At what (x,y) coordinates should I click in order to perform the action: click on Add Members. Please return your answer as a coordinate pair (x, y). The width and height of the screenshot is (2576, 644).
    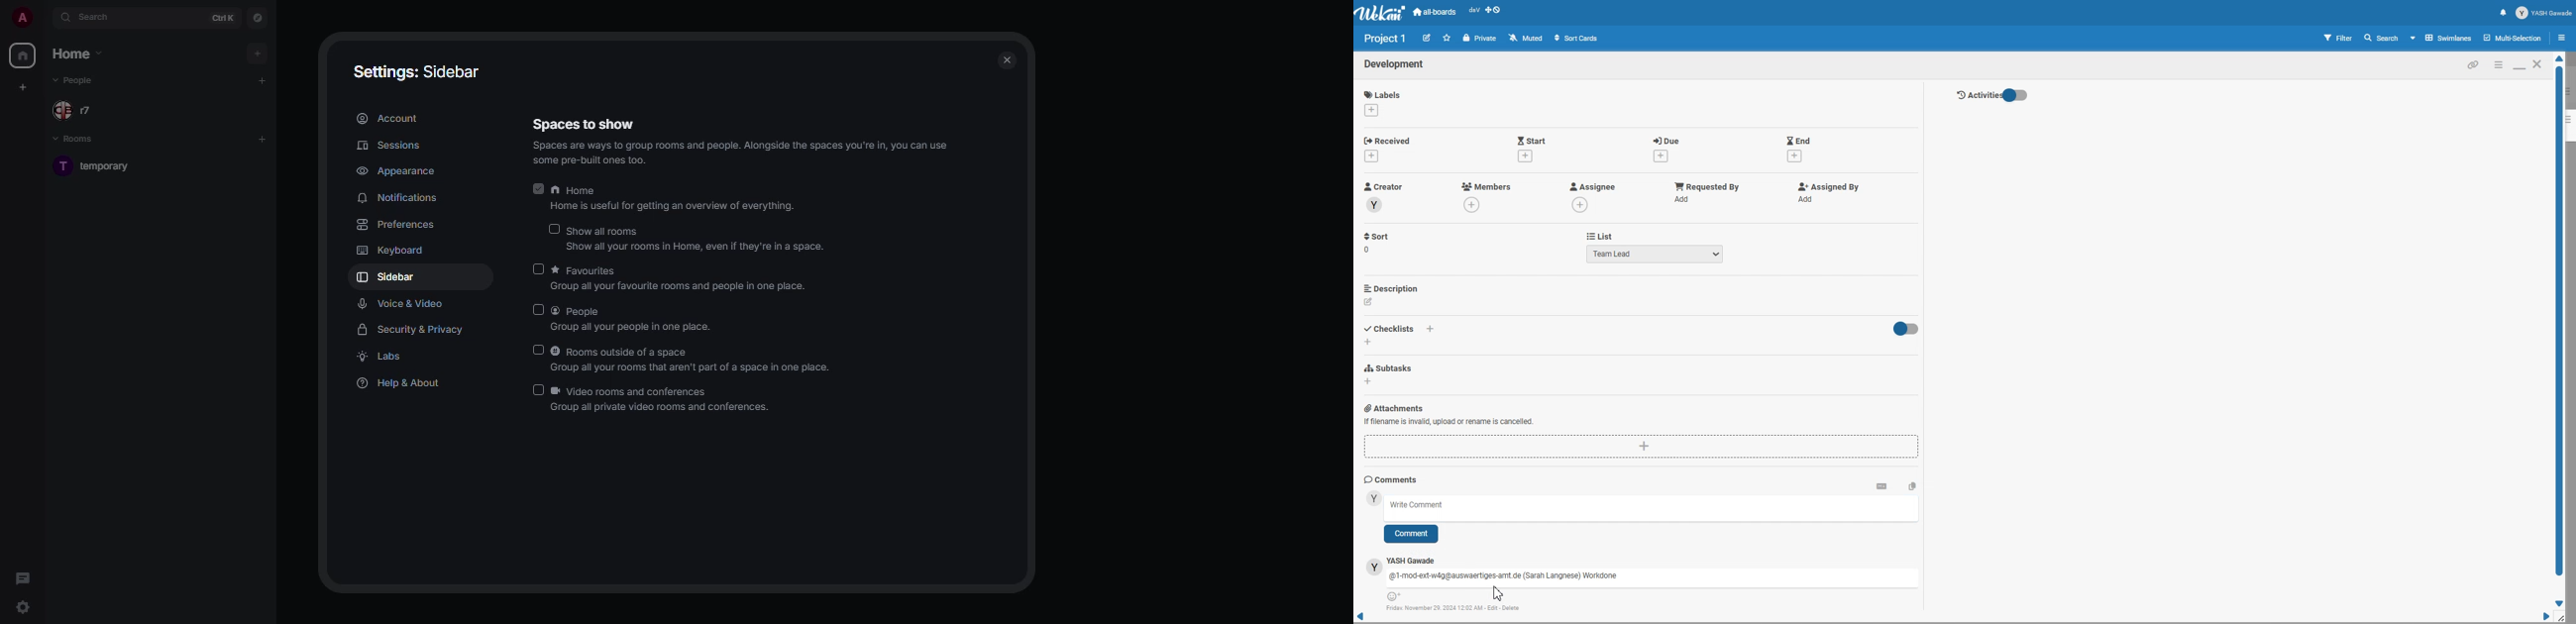
    Looking at the image, I should click on (1487, 186).